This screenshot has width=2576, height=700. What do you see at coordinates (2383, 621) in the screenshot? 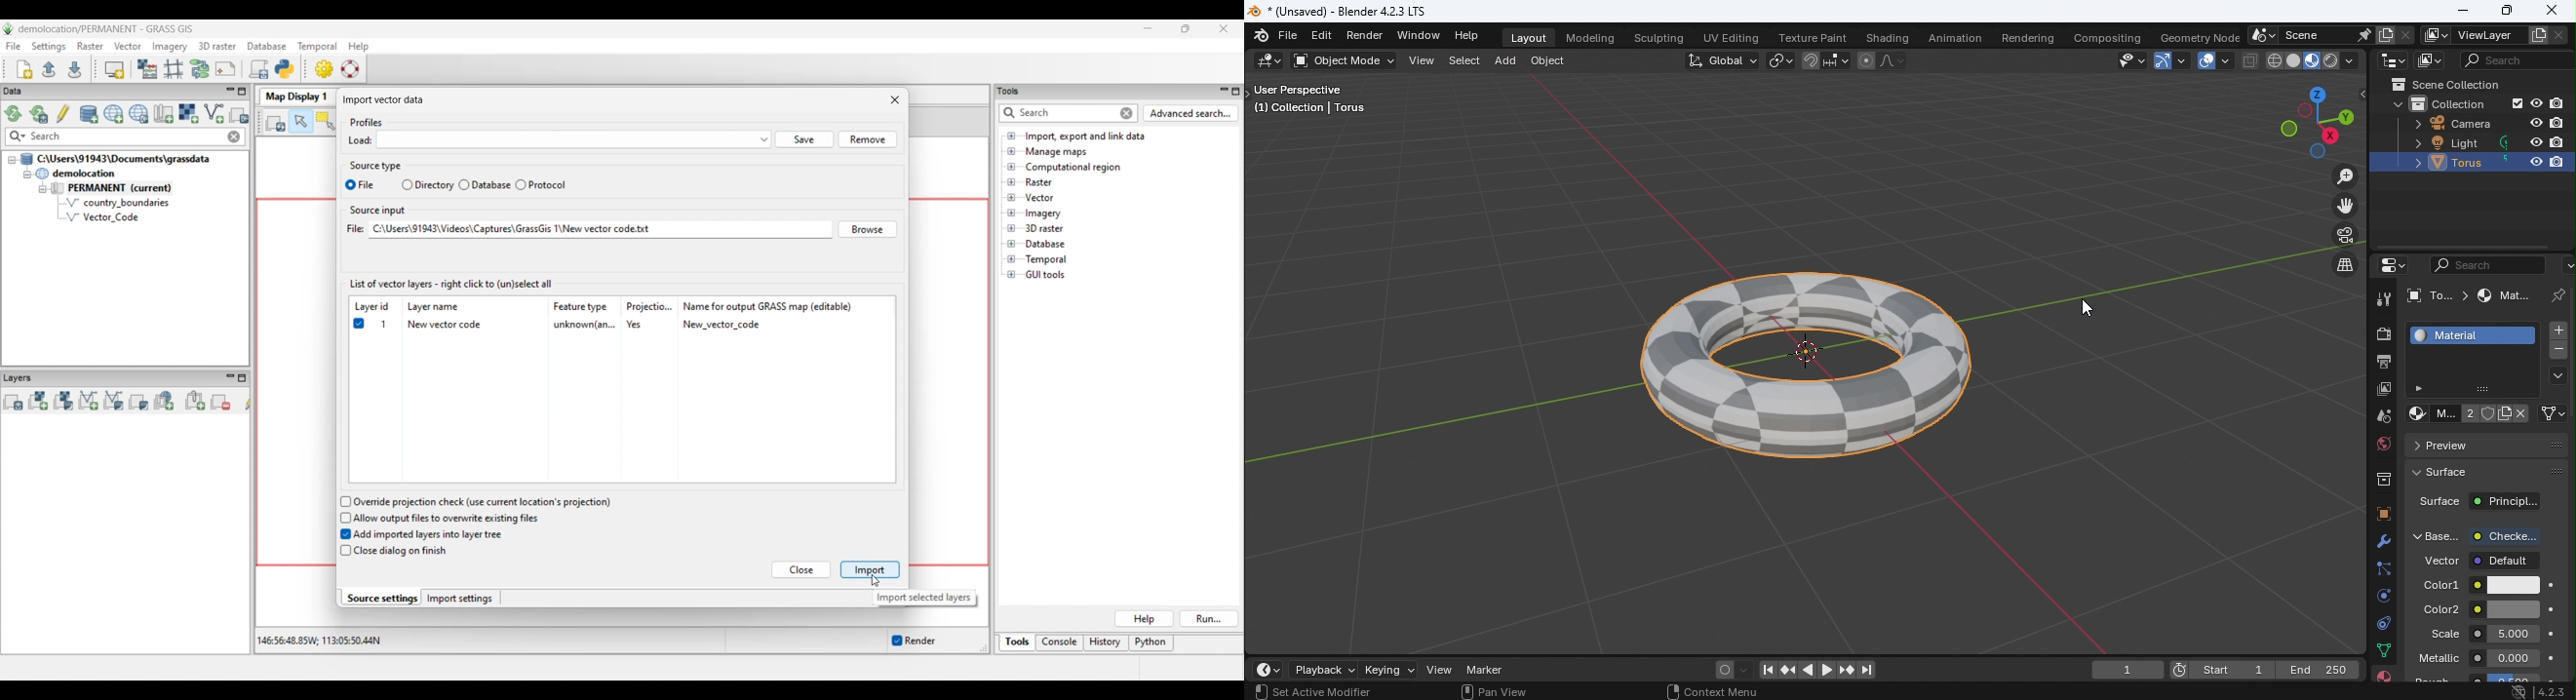
I see `Constraints` at bounding box center [2383, 621].